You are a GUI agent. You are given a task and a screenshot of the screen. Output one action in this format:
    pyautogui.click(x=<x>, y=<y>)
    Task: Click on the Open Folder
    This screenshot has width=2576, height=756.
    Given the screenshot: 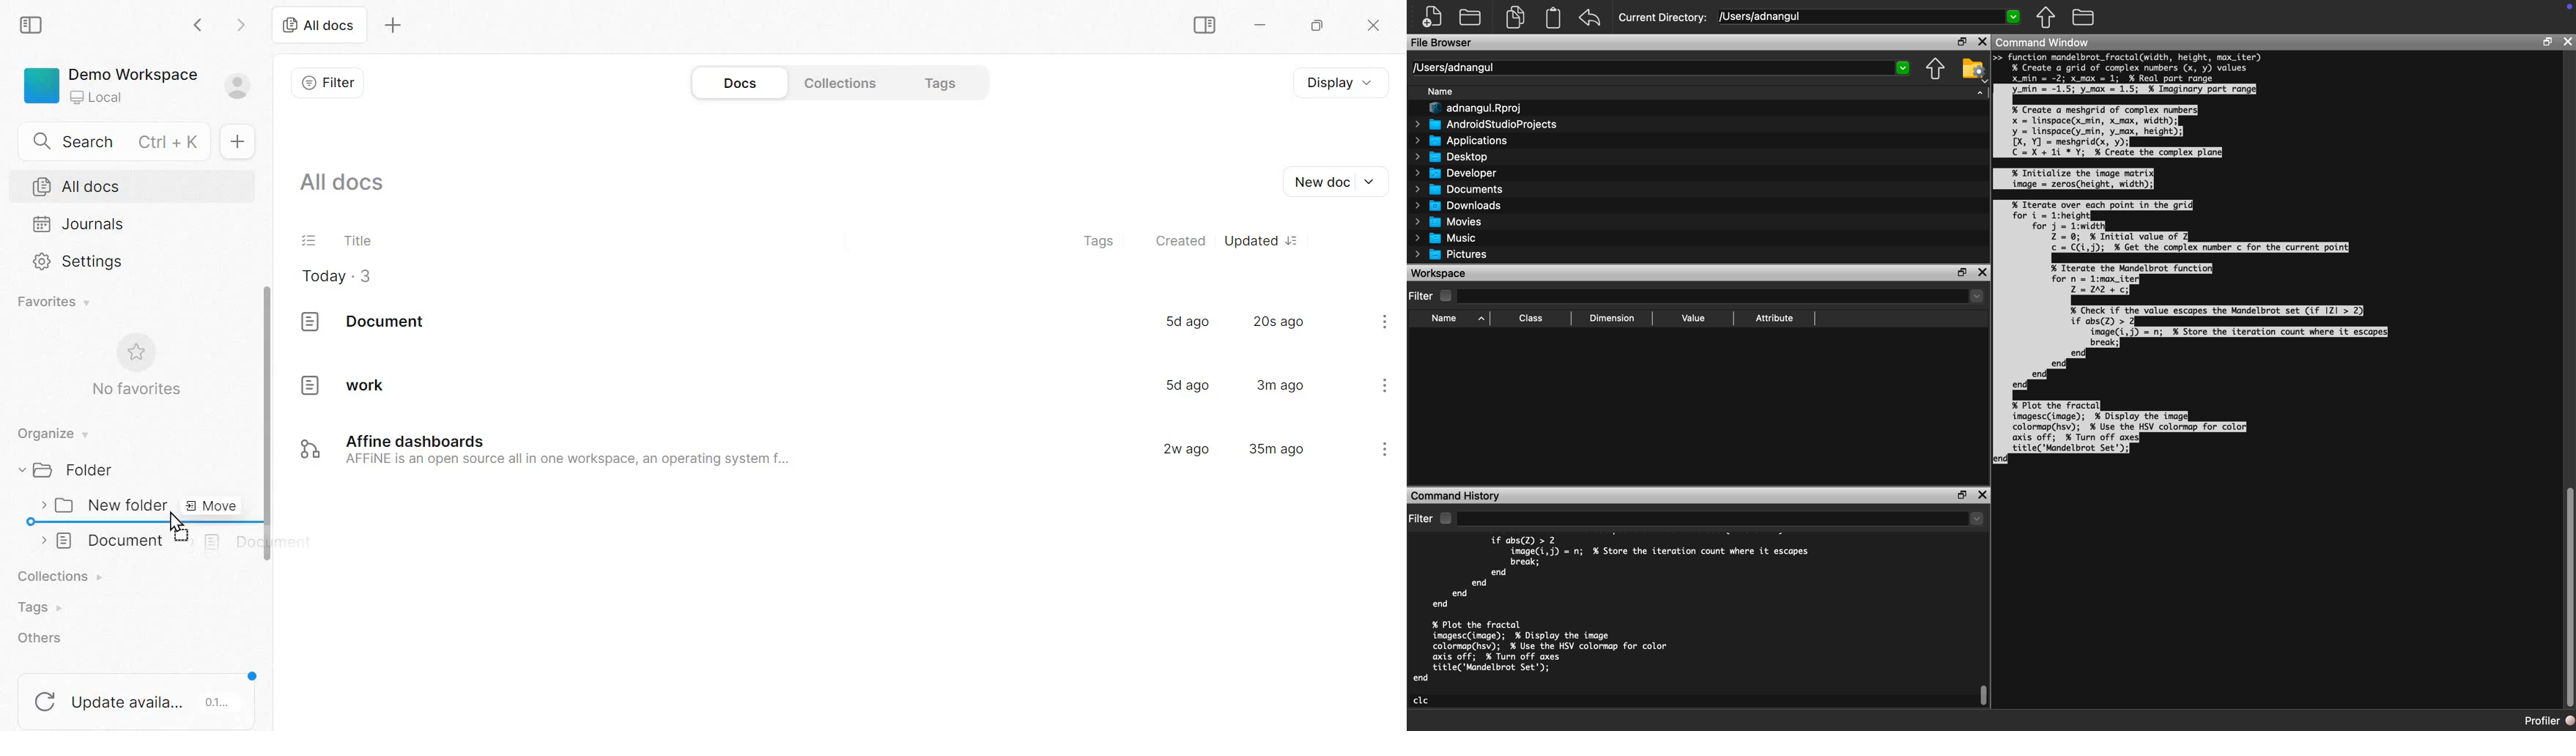 What is the action you would take?
    pyautogui.click(x=1472, y=16)
    